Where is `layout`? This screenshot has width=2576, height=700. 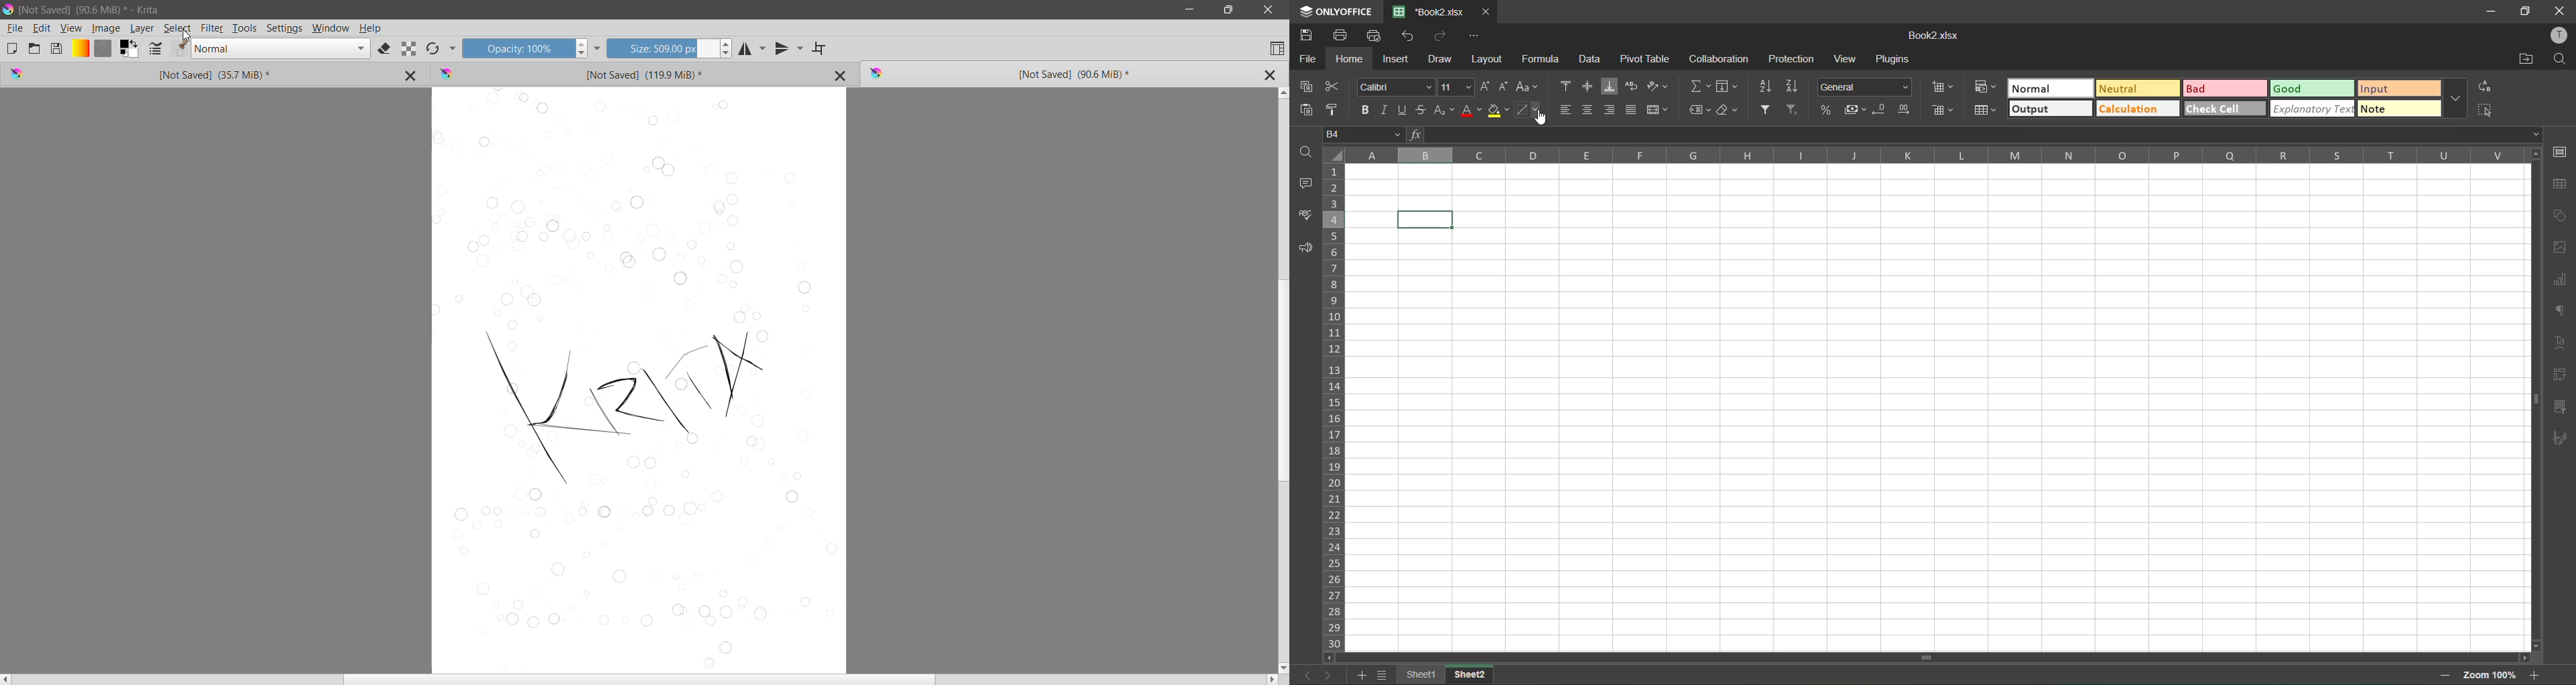
layout is located at coordinates (1486, 60).